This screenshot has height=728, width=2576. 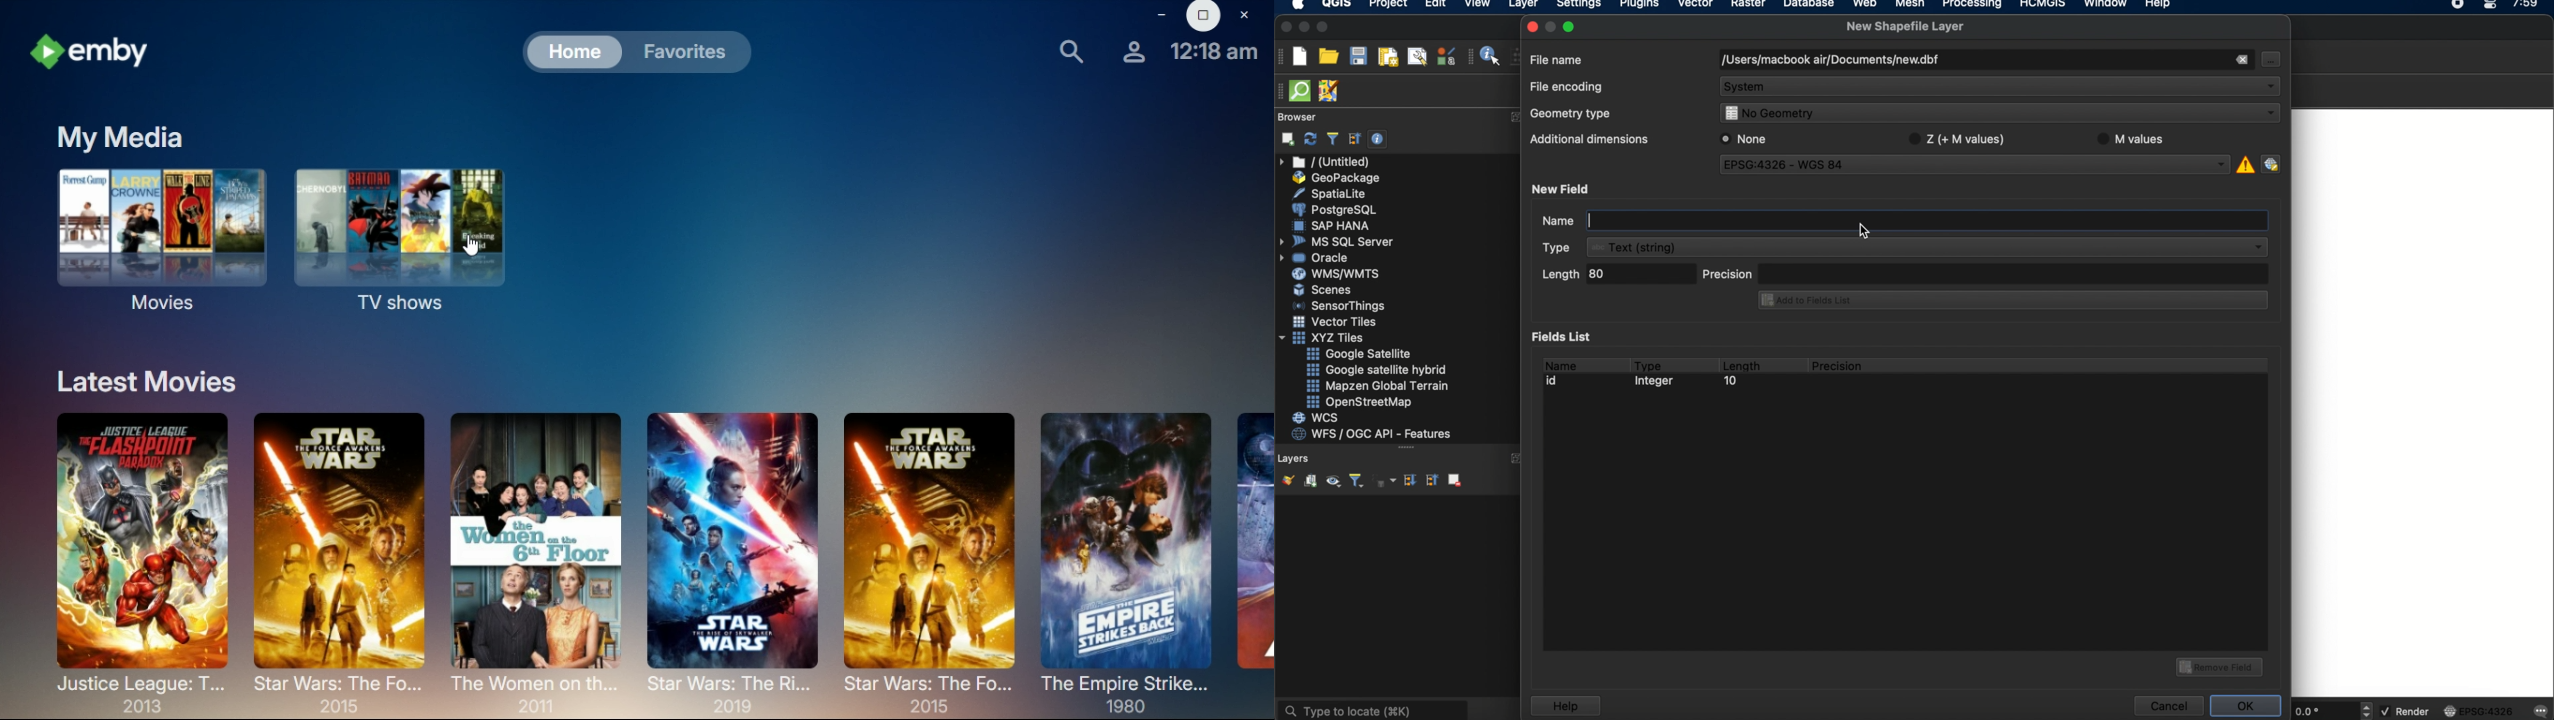 What do you see at coordinates (160, 235) in the screenshot?
I see `movies` at bounding box center [160, 235].